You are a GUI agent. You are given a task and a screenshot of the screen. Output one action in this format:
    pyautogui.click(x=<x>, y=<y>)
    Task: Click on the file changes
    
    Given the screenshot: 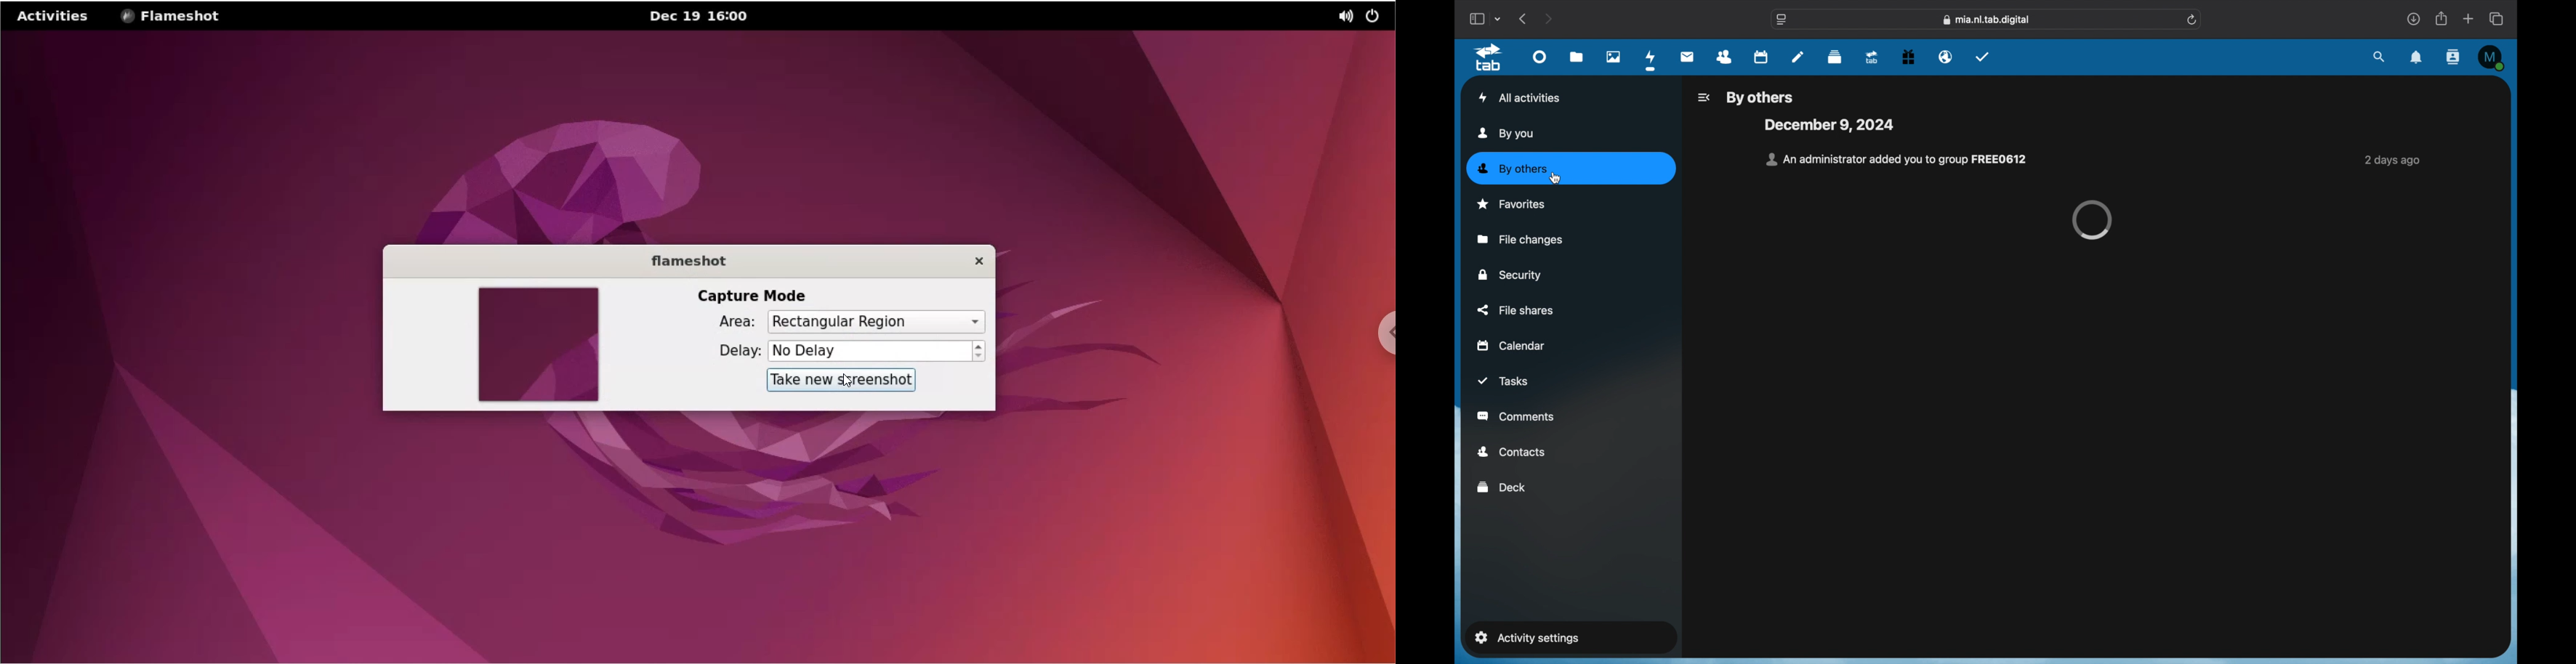 What is the action you would take?
    pyautogui.click(x=1520, y=239)
    